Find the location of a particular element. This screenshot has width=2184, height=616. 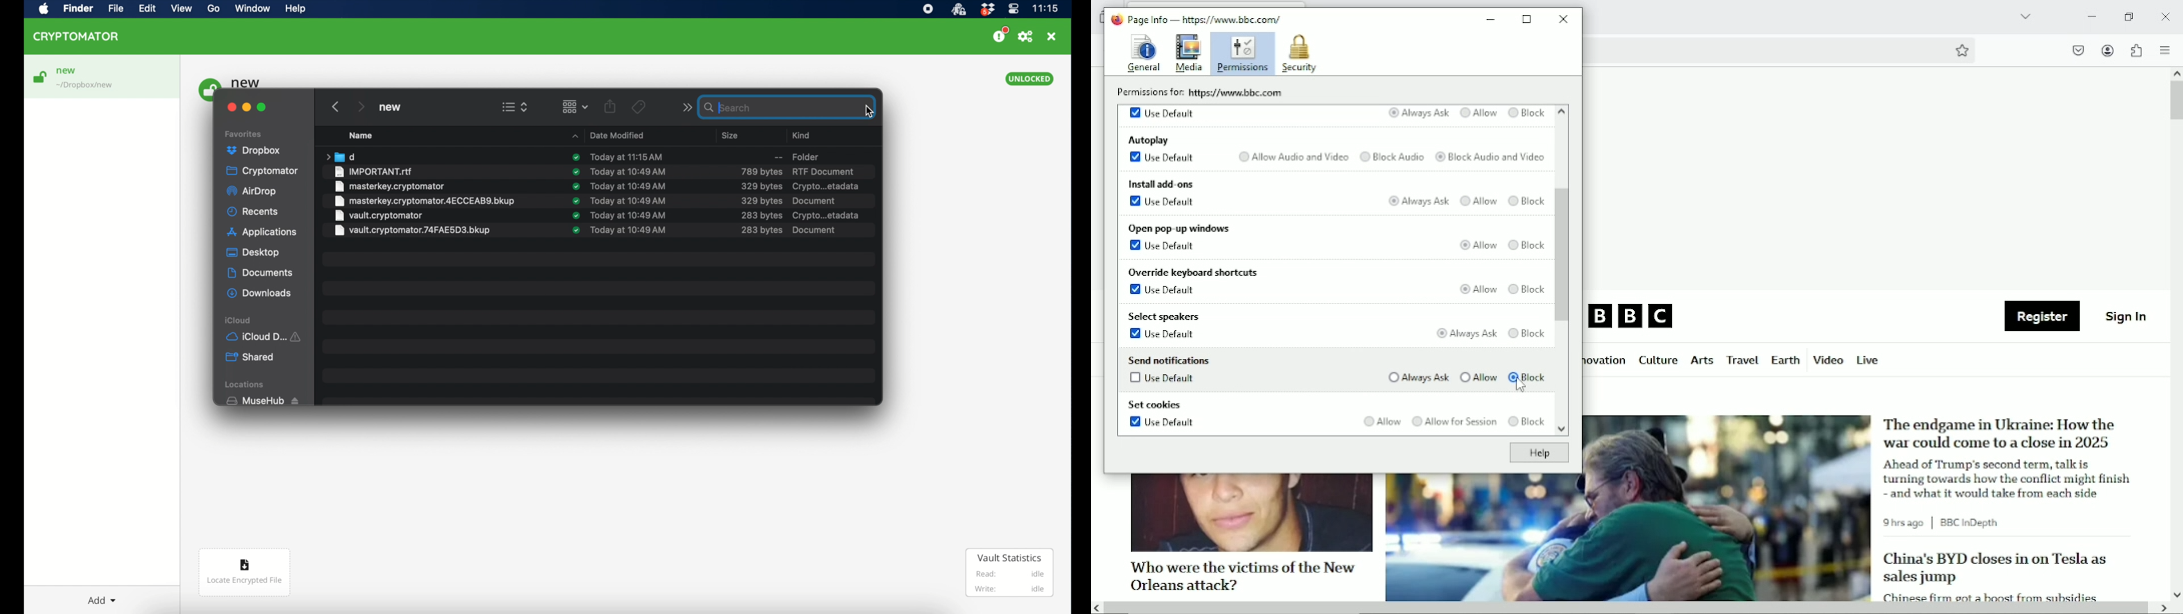

List all tabs is located at coordinates (2023, 16).